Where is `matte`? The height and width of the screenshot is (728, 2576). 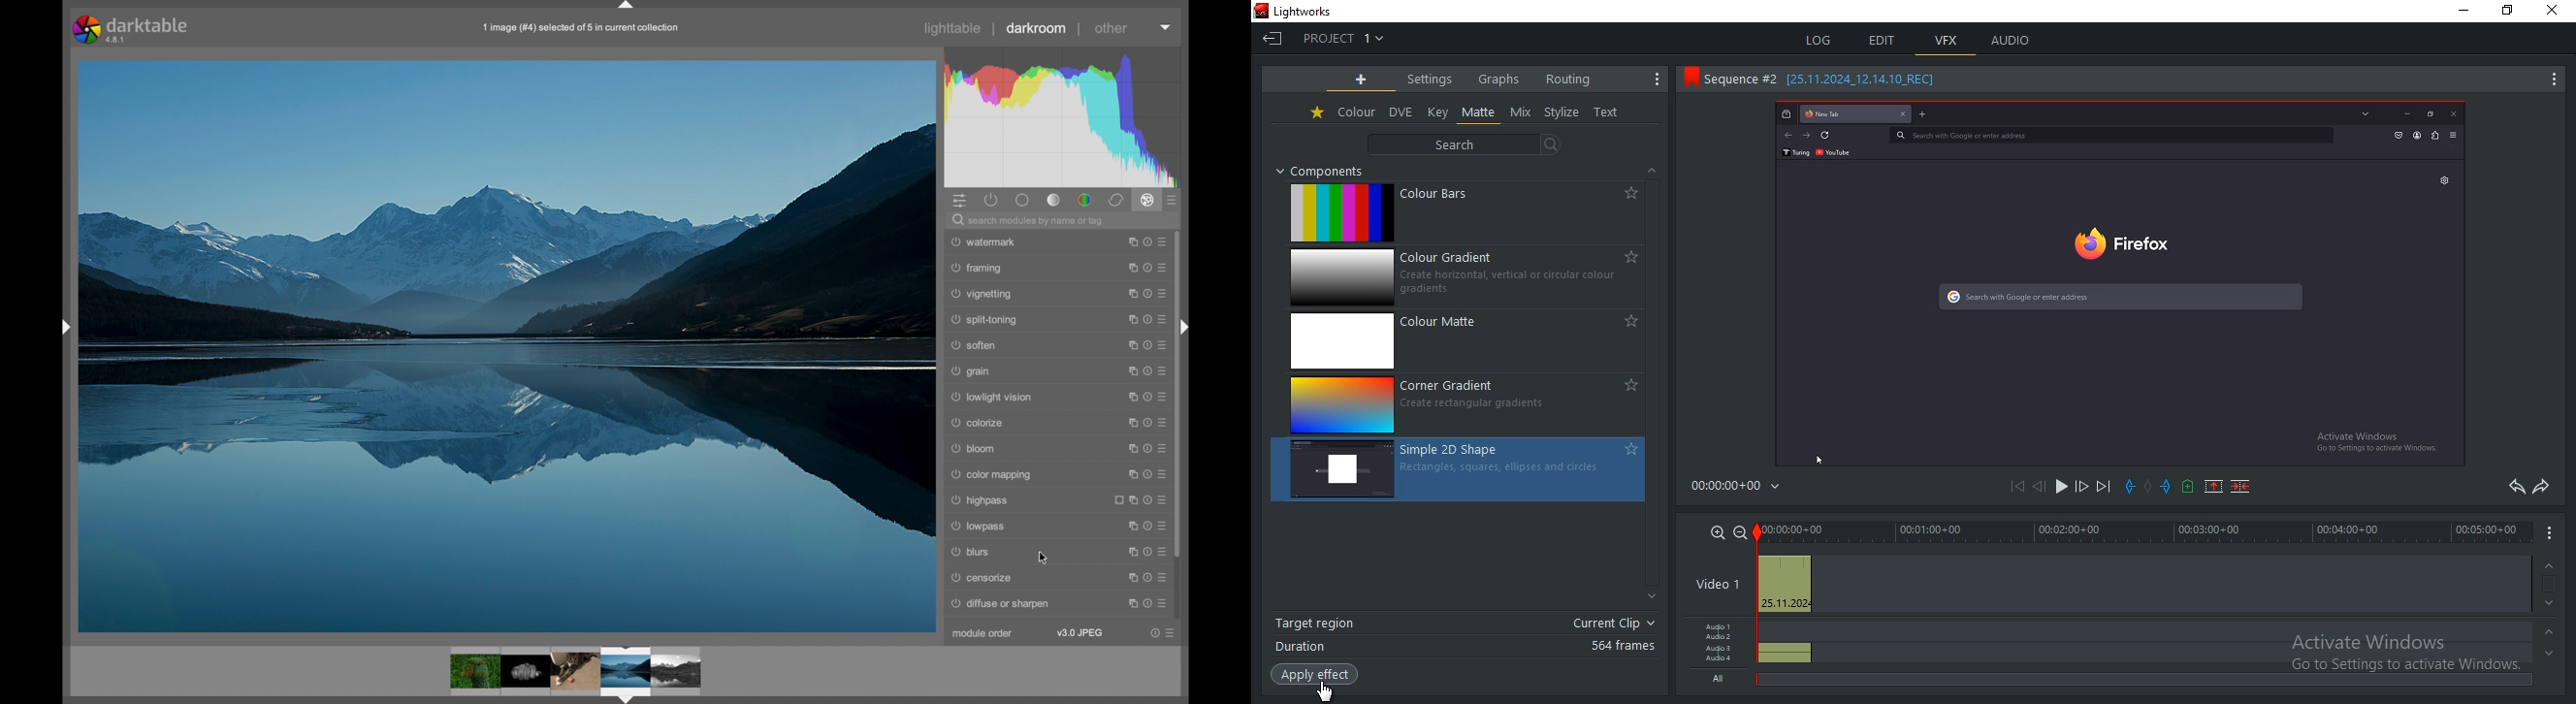 matte is located at coordinates (1479, 112).